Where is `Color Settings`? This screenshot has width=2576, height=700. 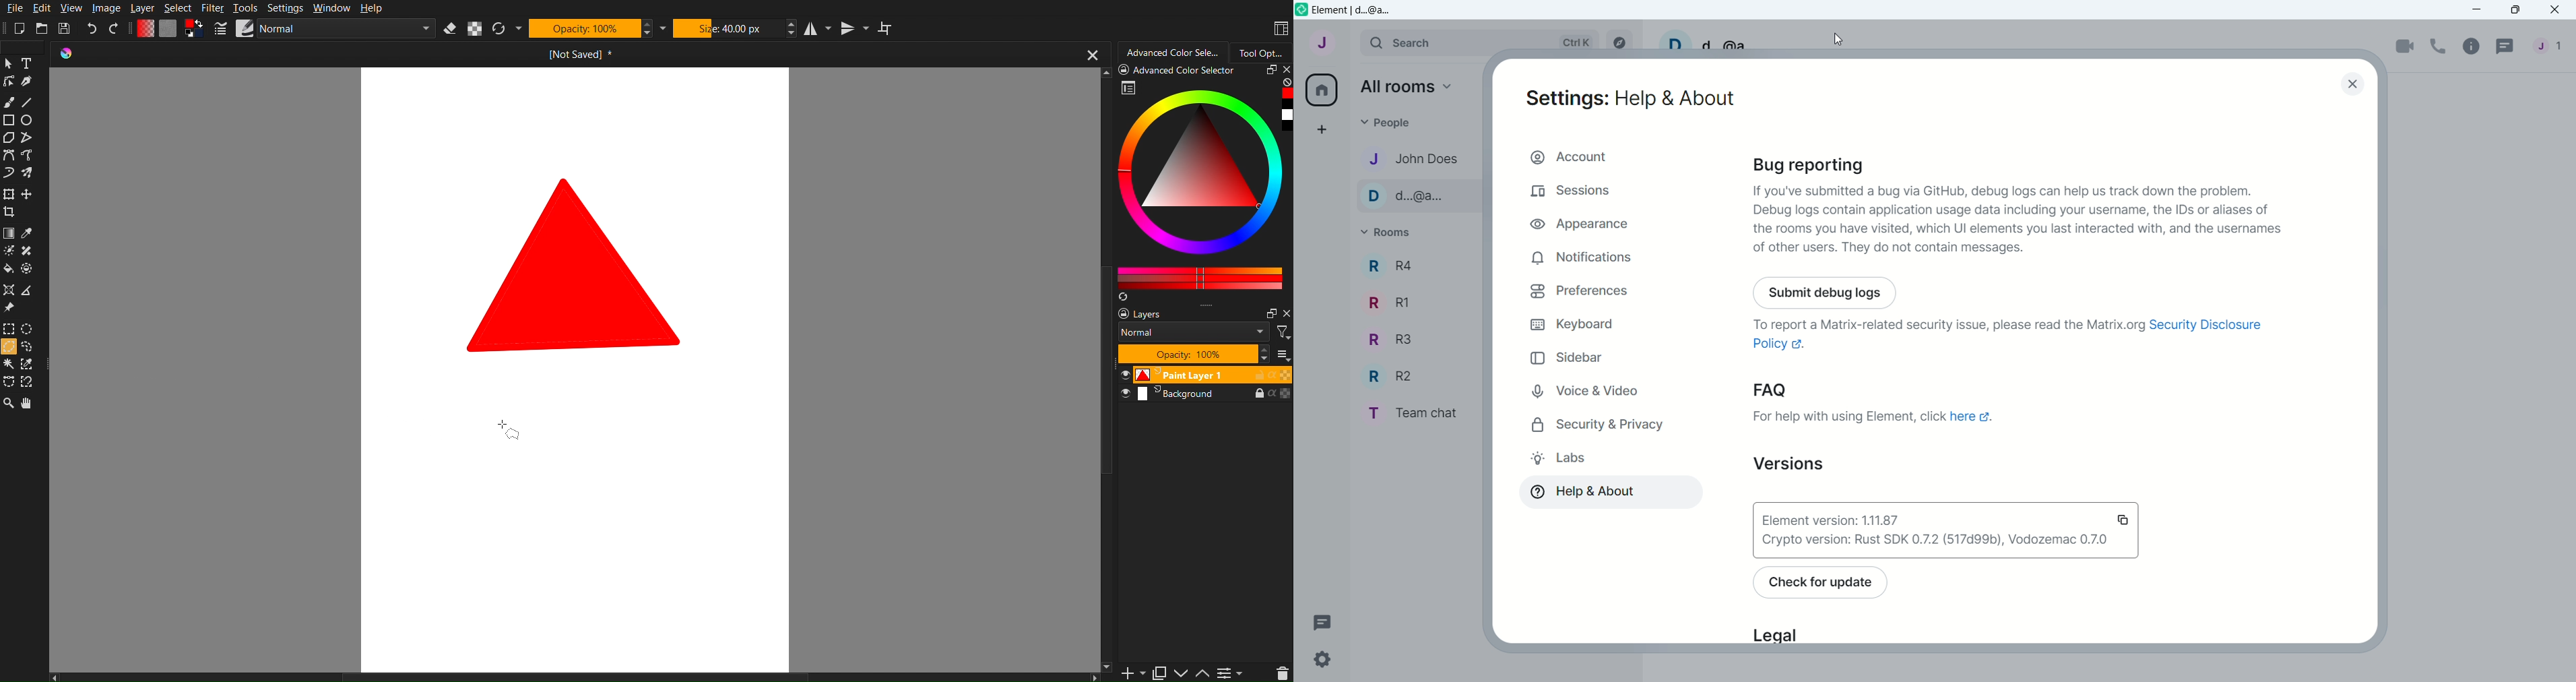 Color Settings is located at coordinates (170, 29).